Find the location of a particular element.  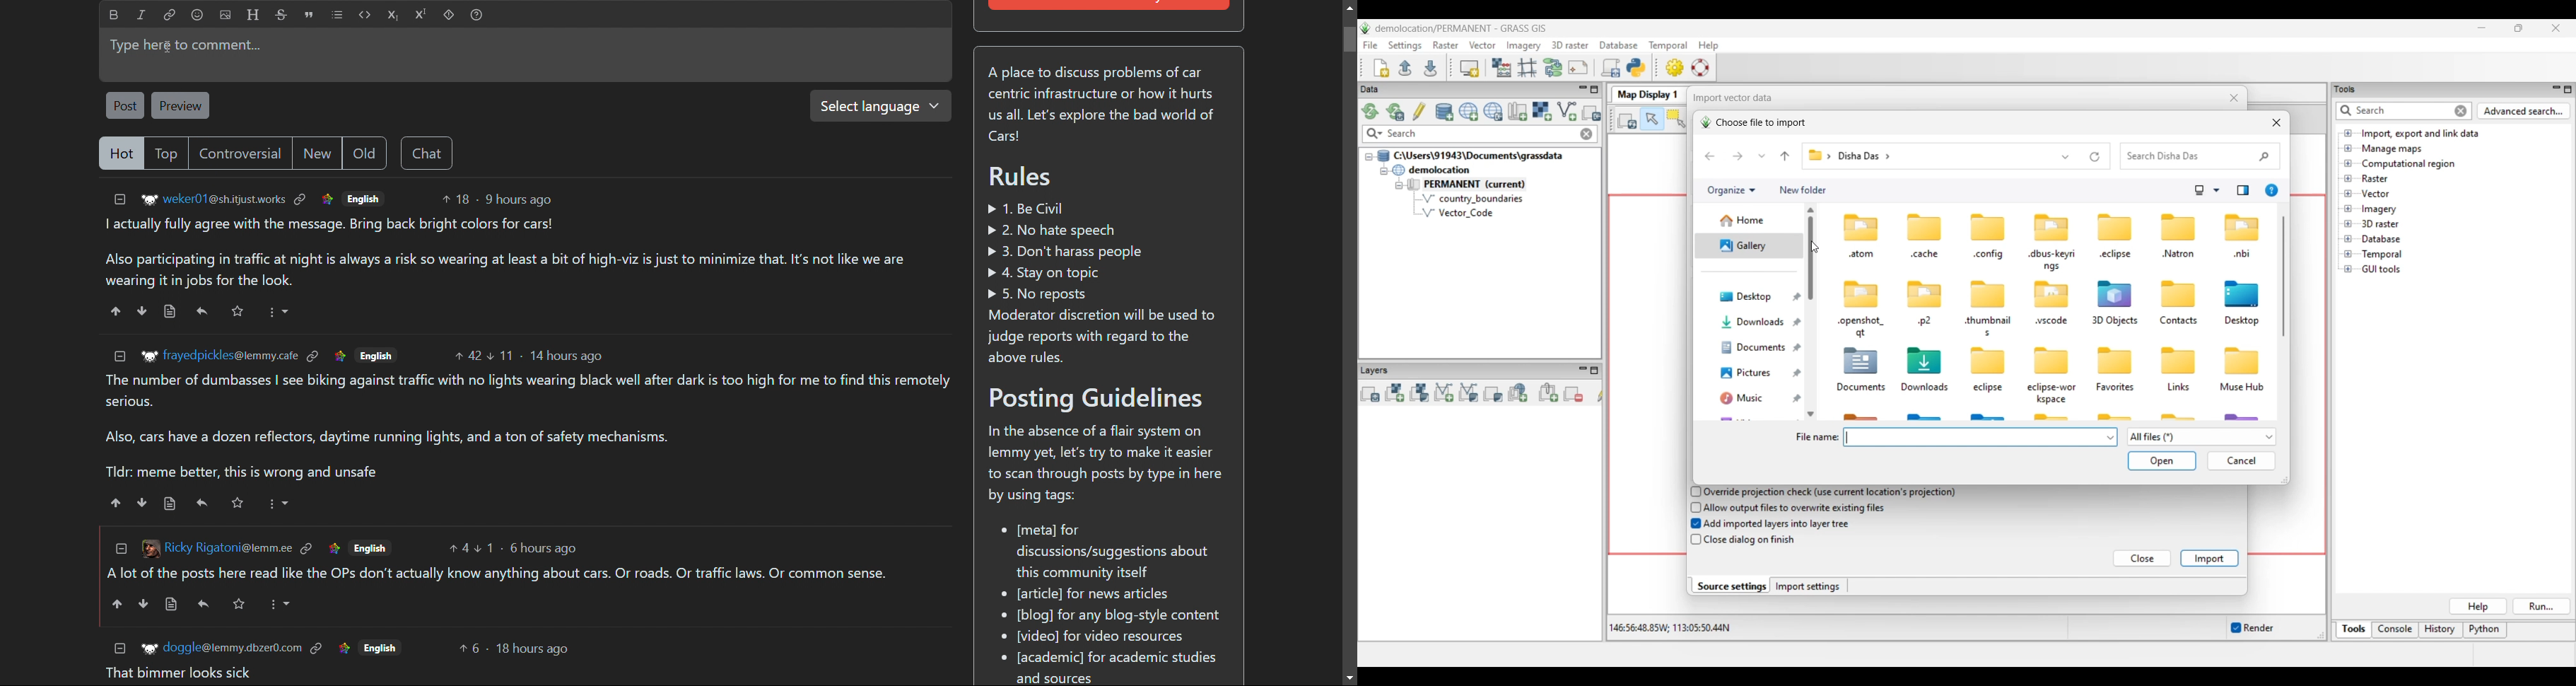

add image is located at coordinates (226, 15).